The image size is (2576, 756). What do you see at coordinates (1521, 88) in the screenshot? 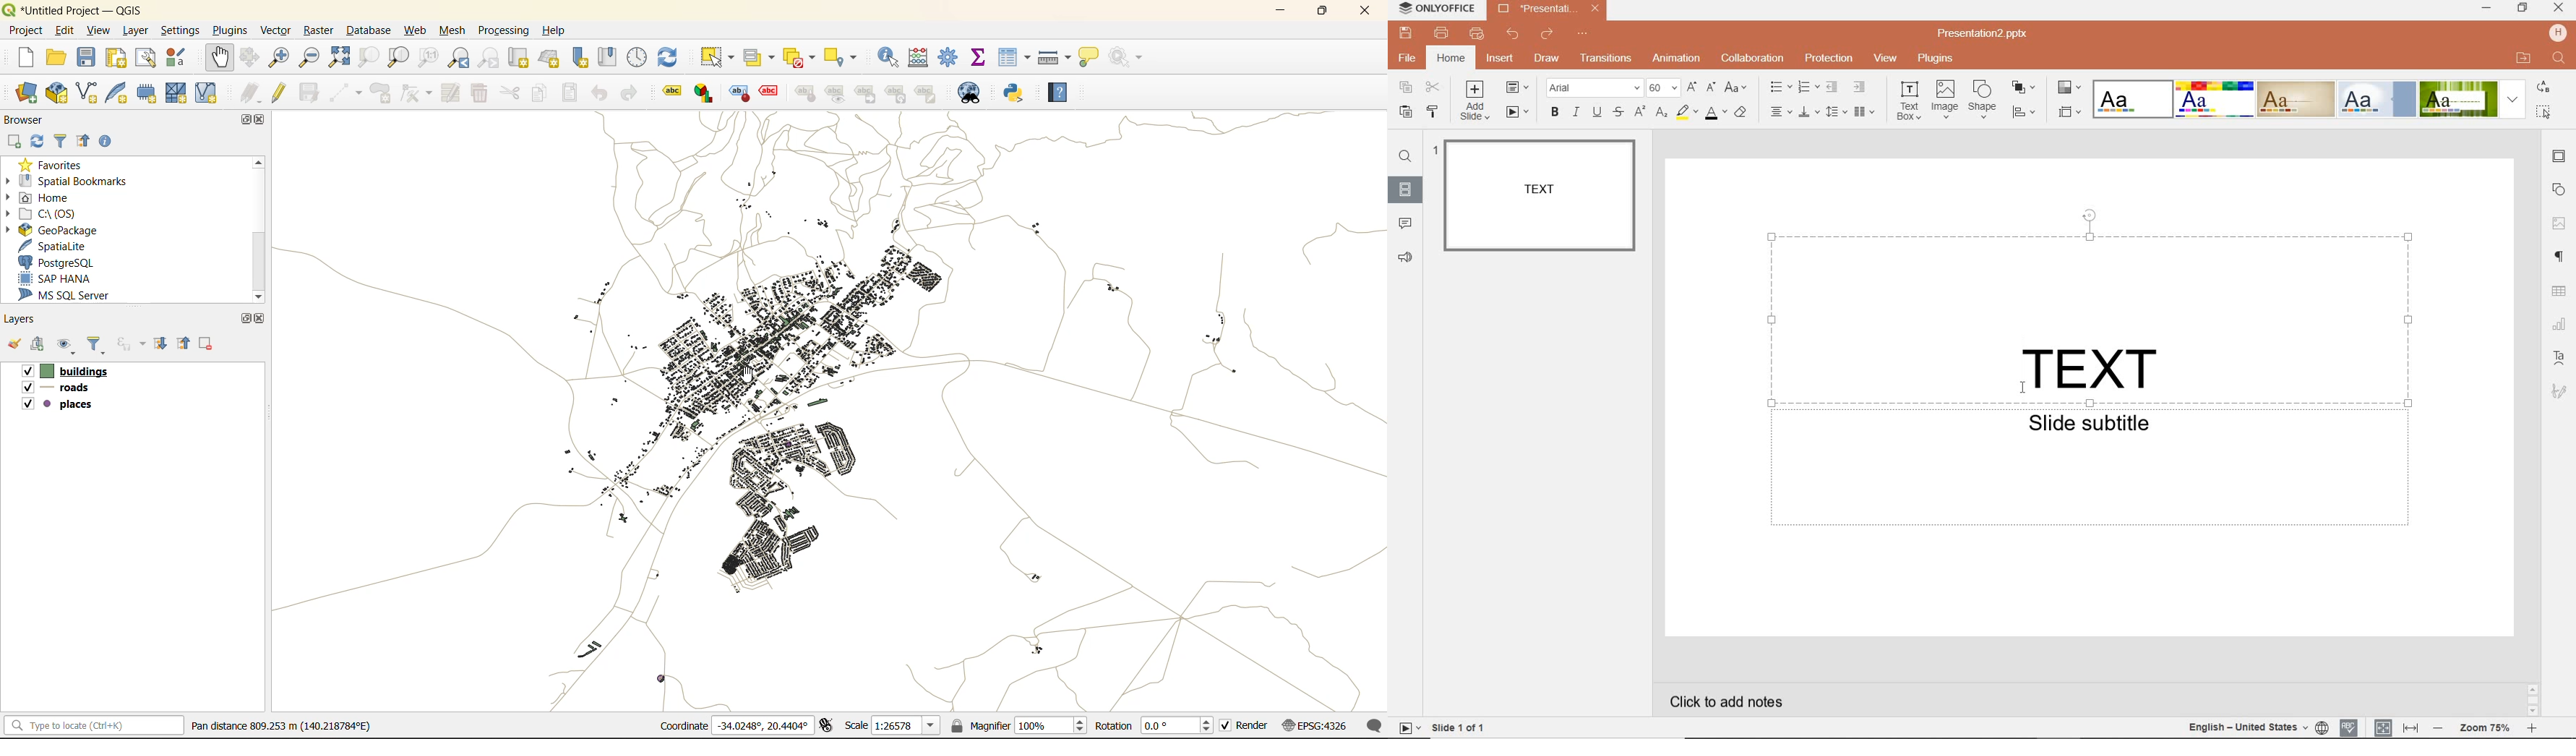
I see `CHANGE SLIDE LAYOUT` at bounding box center [1521, 88].